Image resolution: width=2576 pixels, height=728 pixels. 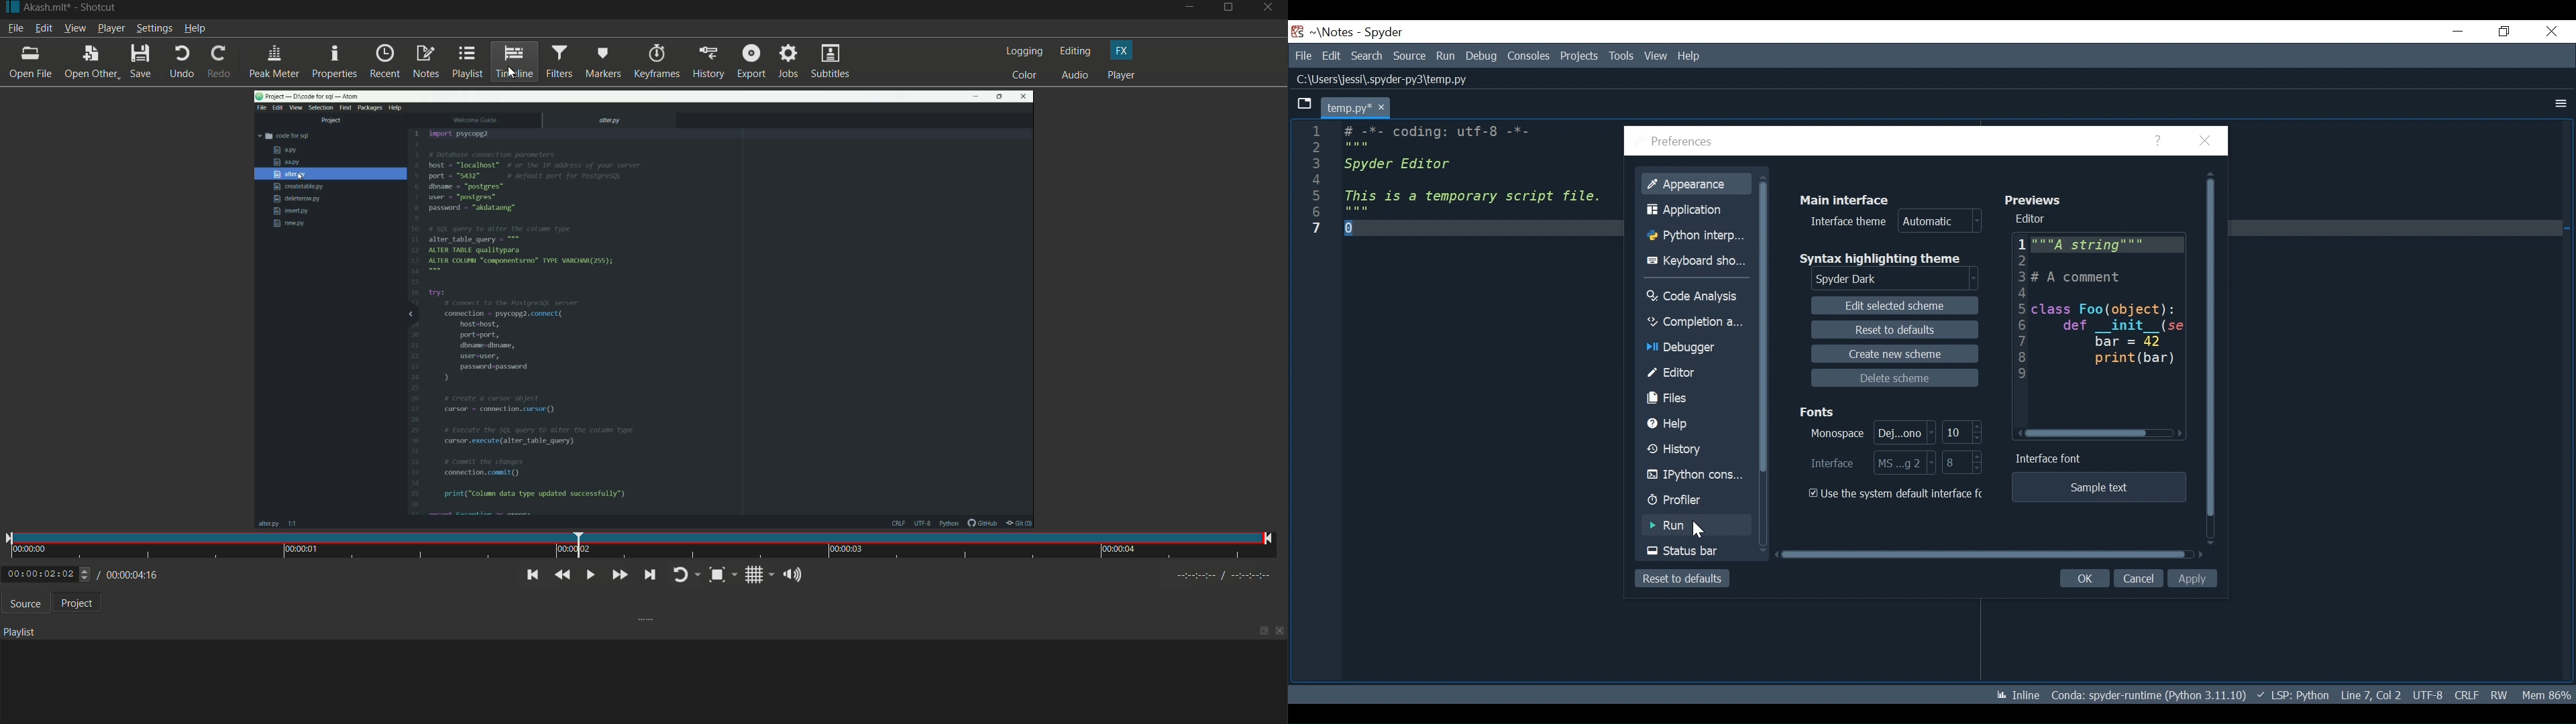 What do you see at coordinates (178, 62) in the screenshot?
I see `undo` at bounding box center [178, 62].